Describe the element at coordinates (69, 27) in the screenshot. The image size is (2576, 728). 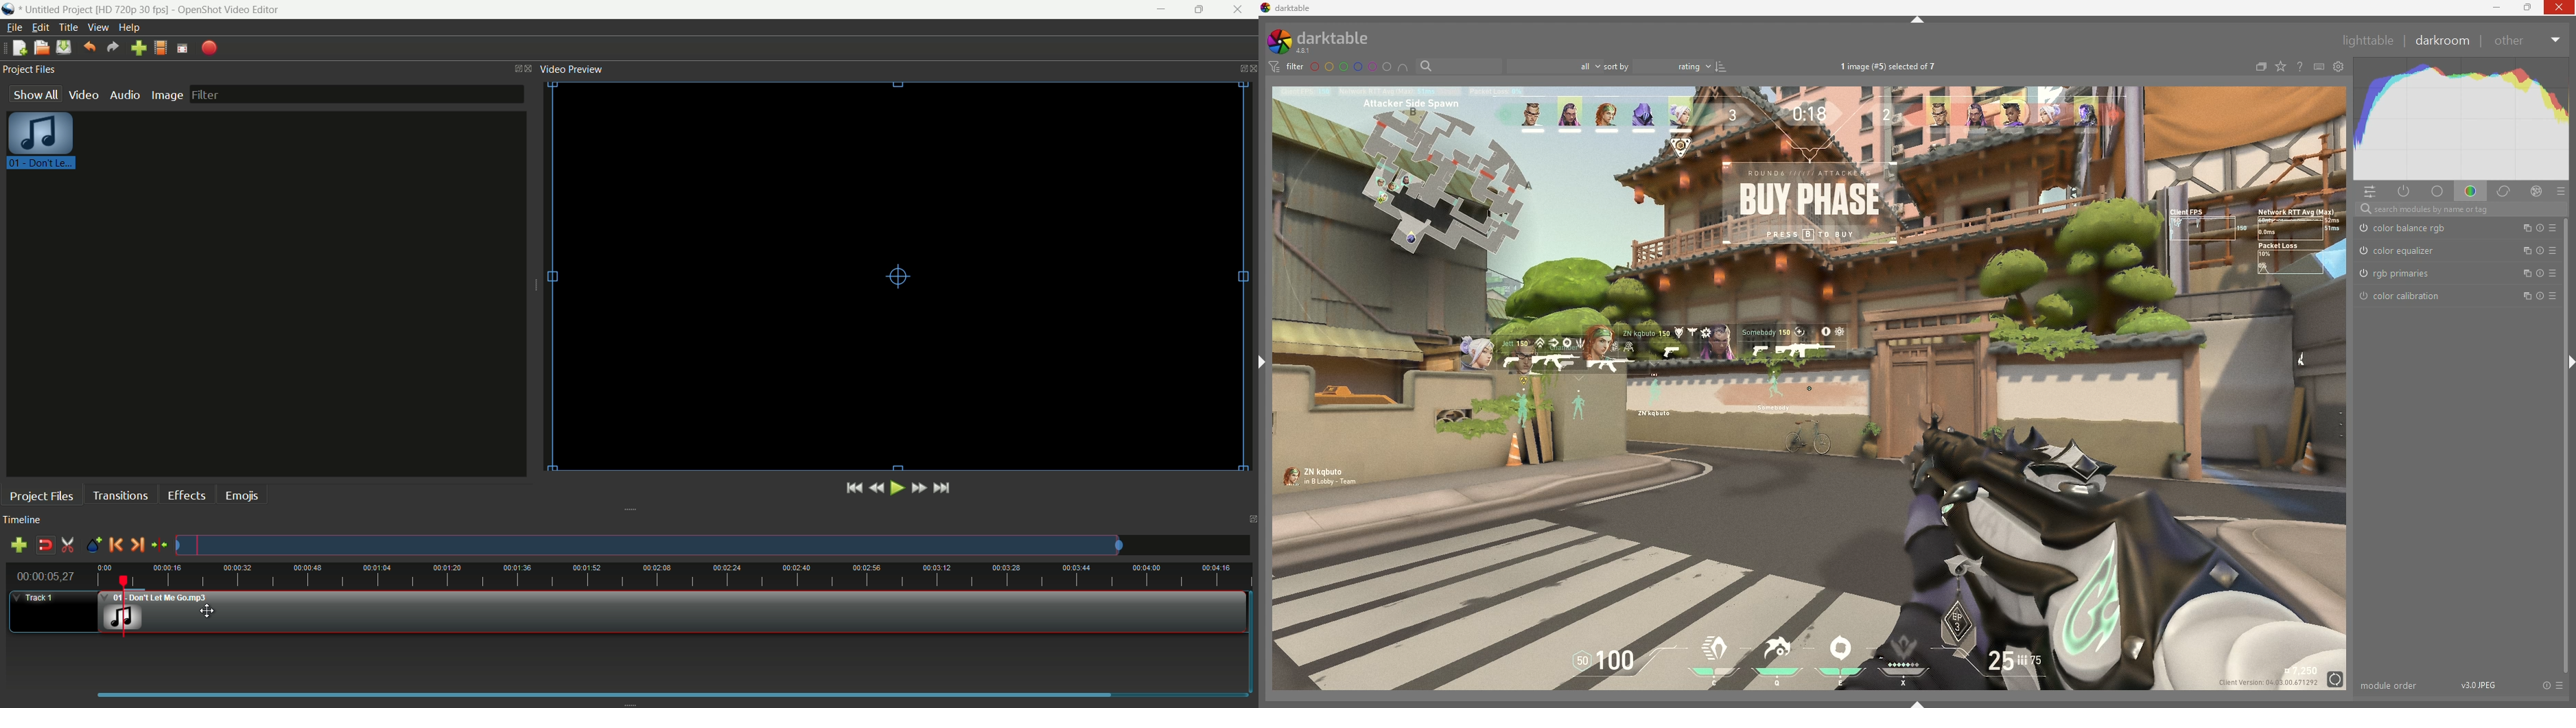
I see `title menu` at that location.